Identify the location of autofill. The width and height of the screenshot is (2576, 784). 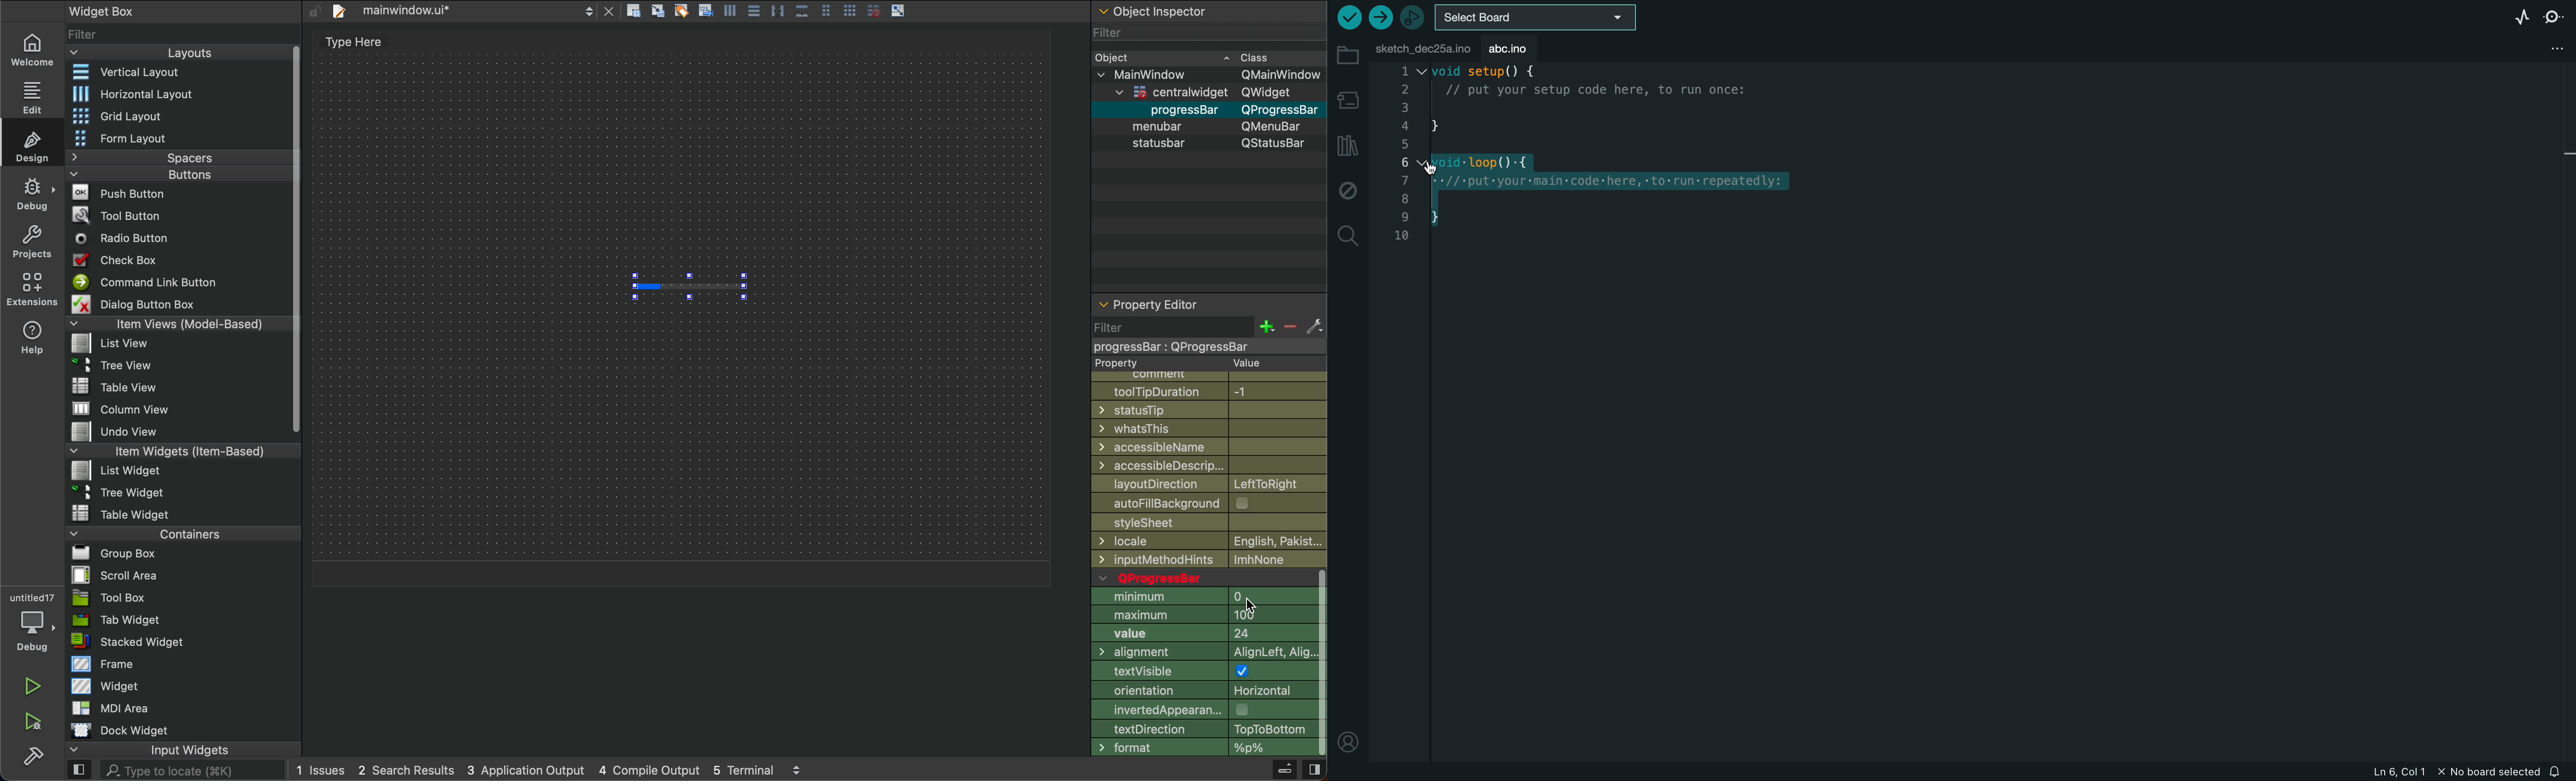
(1213, 504).